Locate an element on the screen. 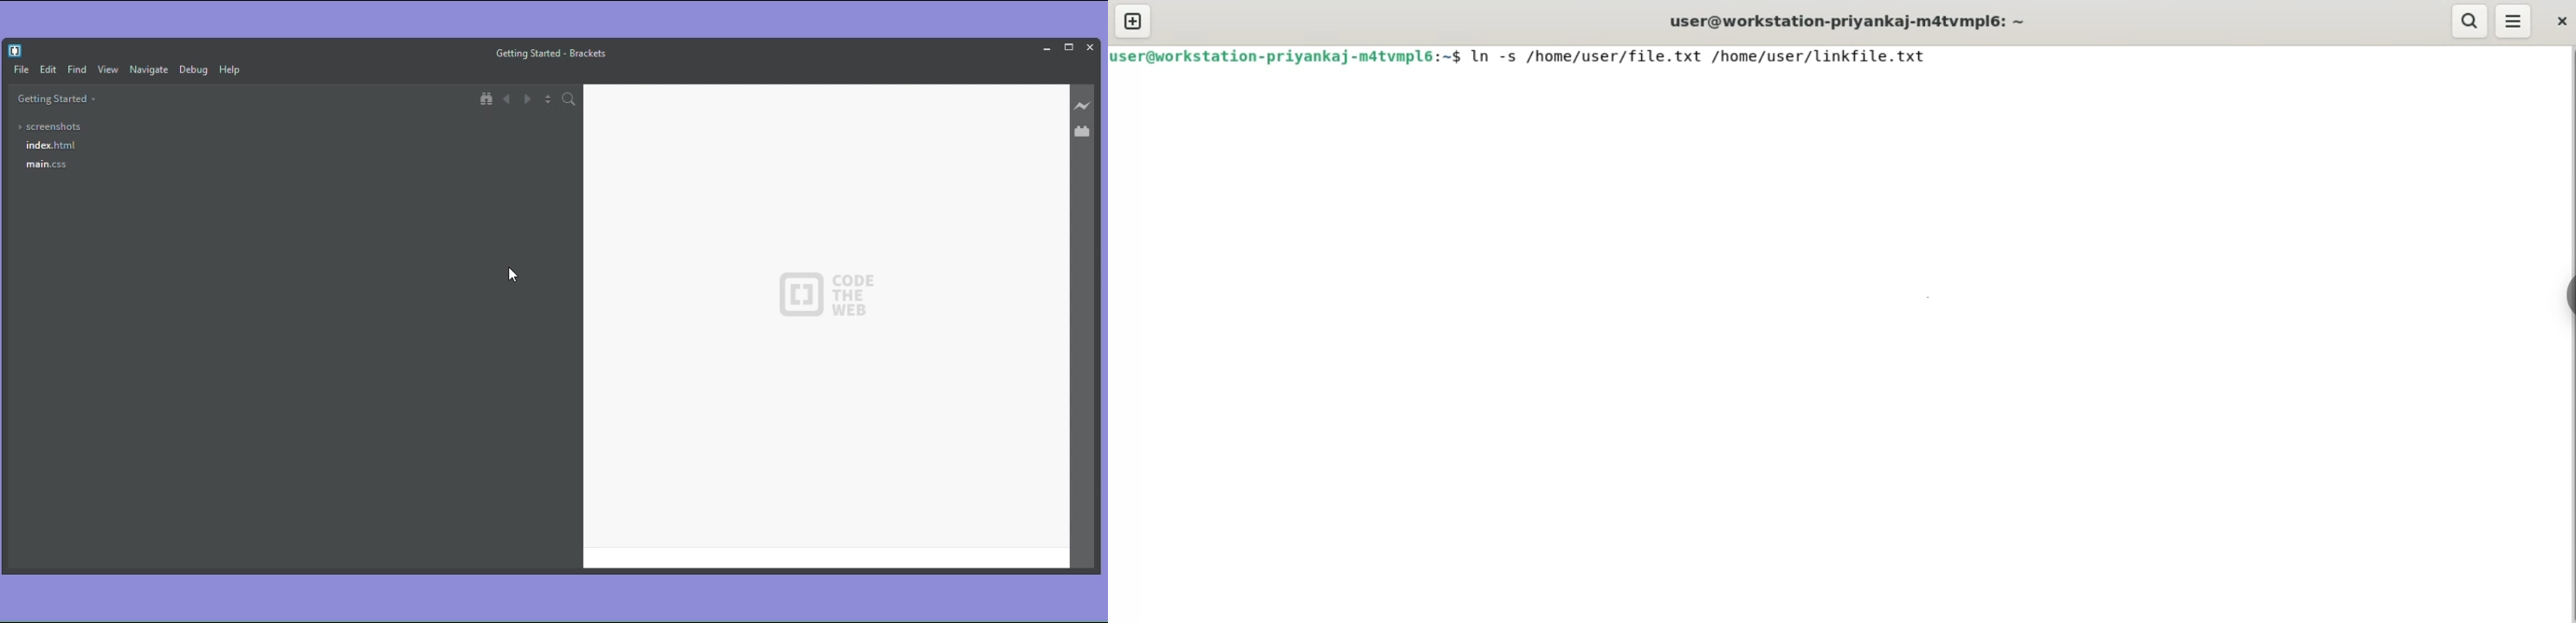 The width and height of the screenshot is (2576, 644). cursor is located at coordinates (514, 275).